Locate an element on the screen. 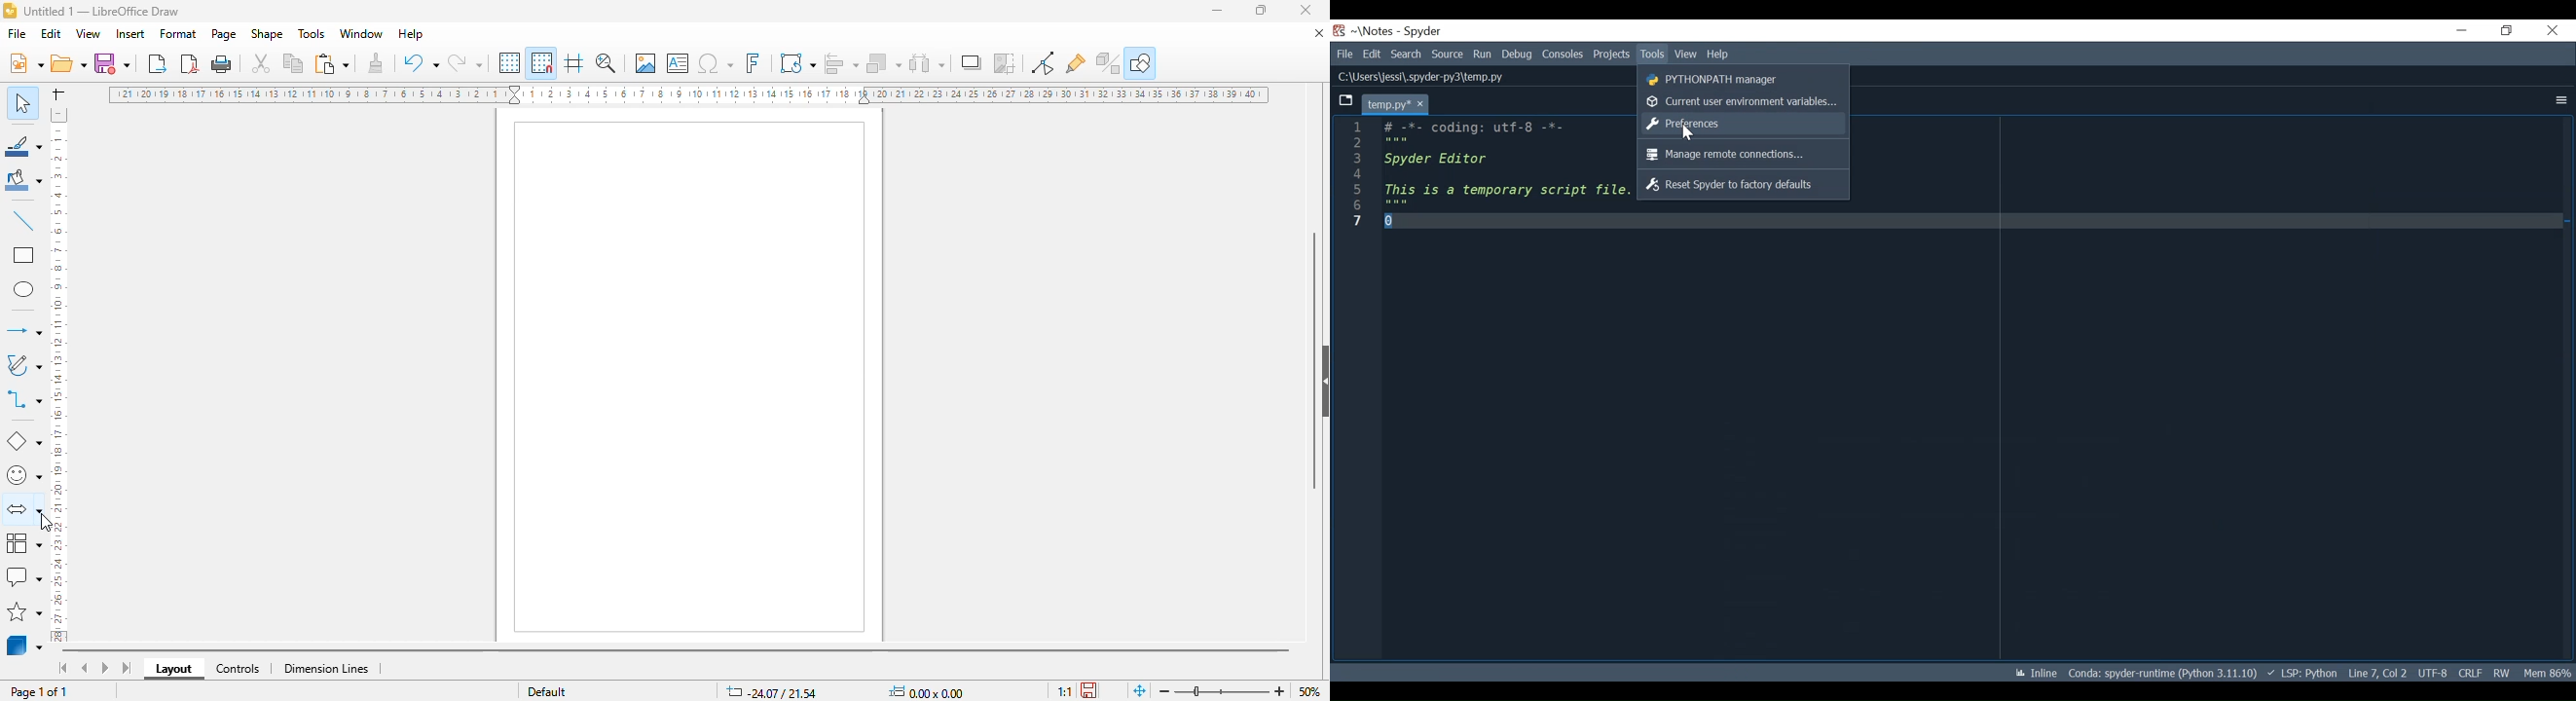 The width and height of the screenshot is (2576, 728). File is located at coordinates (1343, 54).